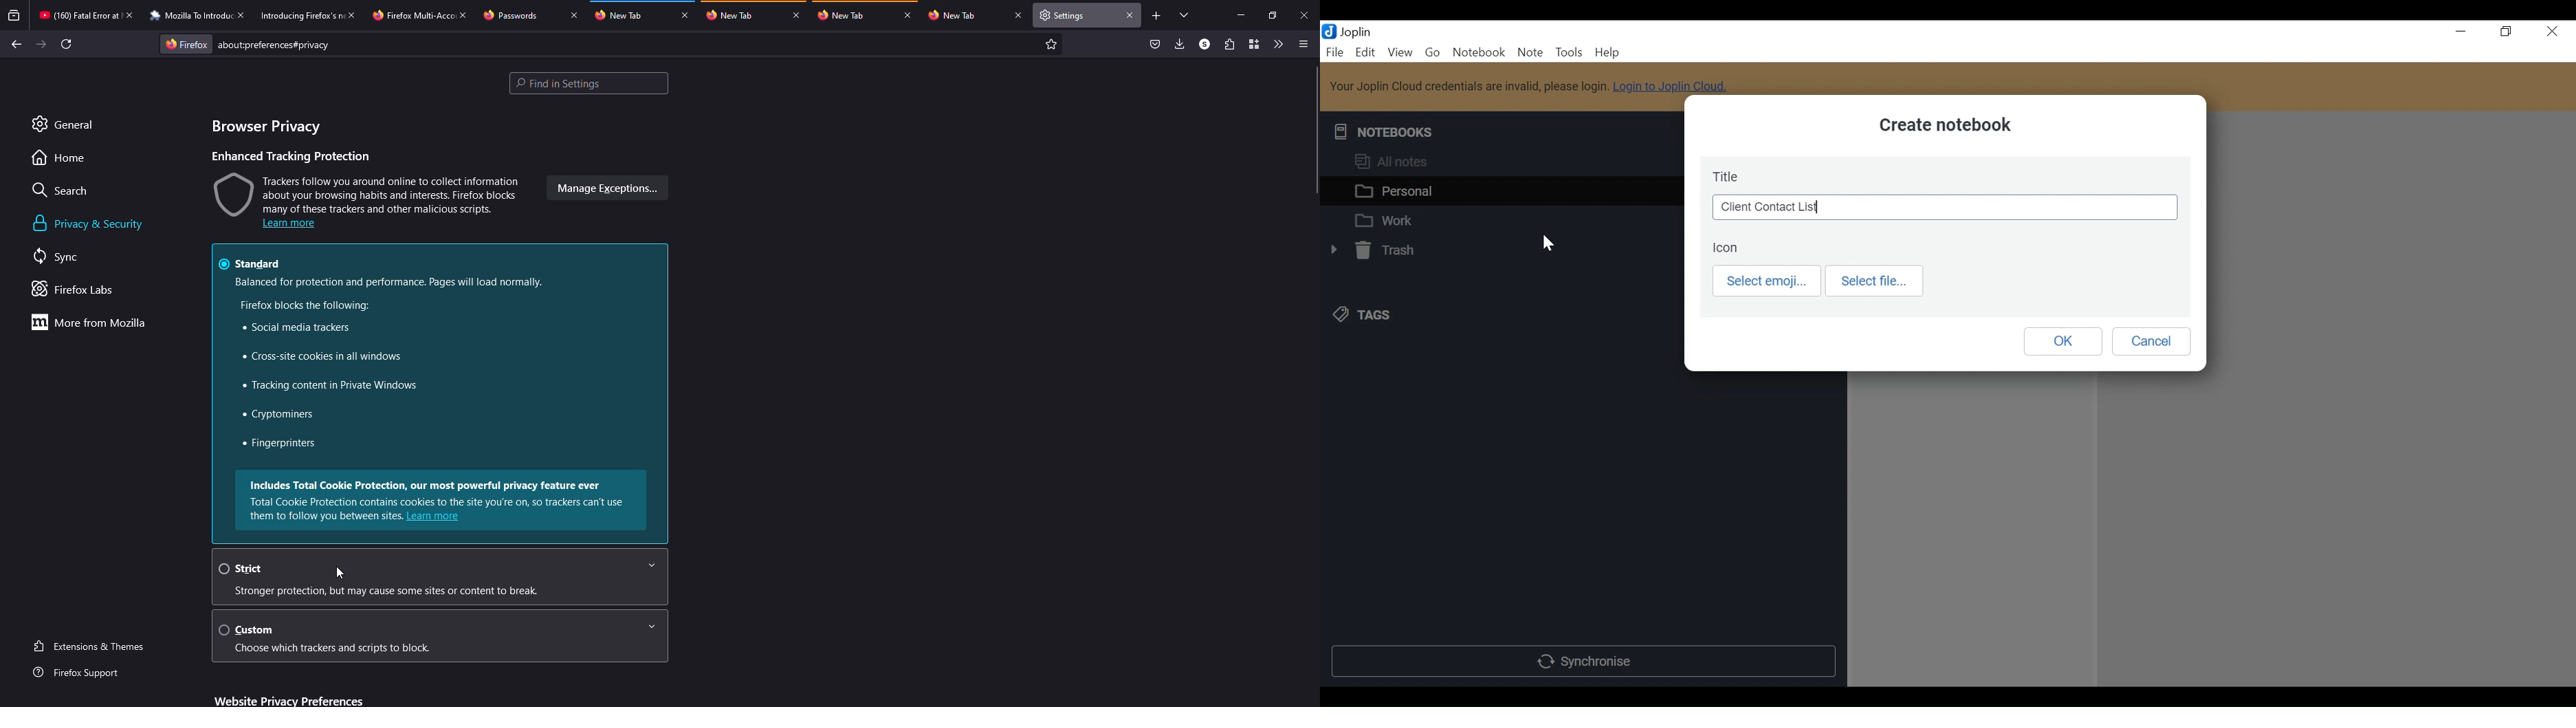 This screenshot has height=728, width=2576. What do you see at coordinates (1228, 44) in the screenshot?
I see `extensions` at bounding box center [1228, 44].